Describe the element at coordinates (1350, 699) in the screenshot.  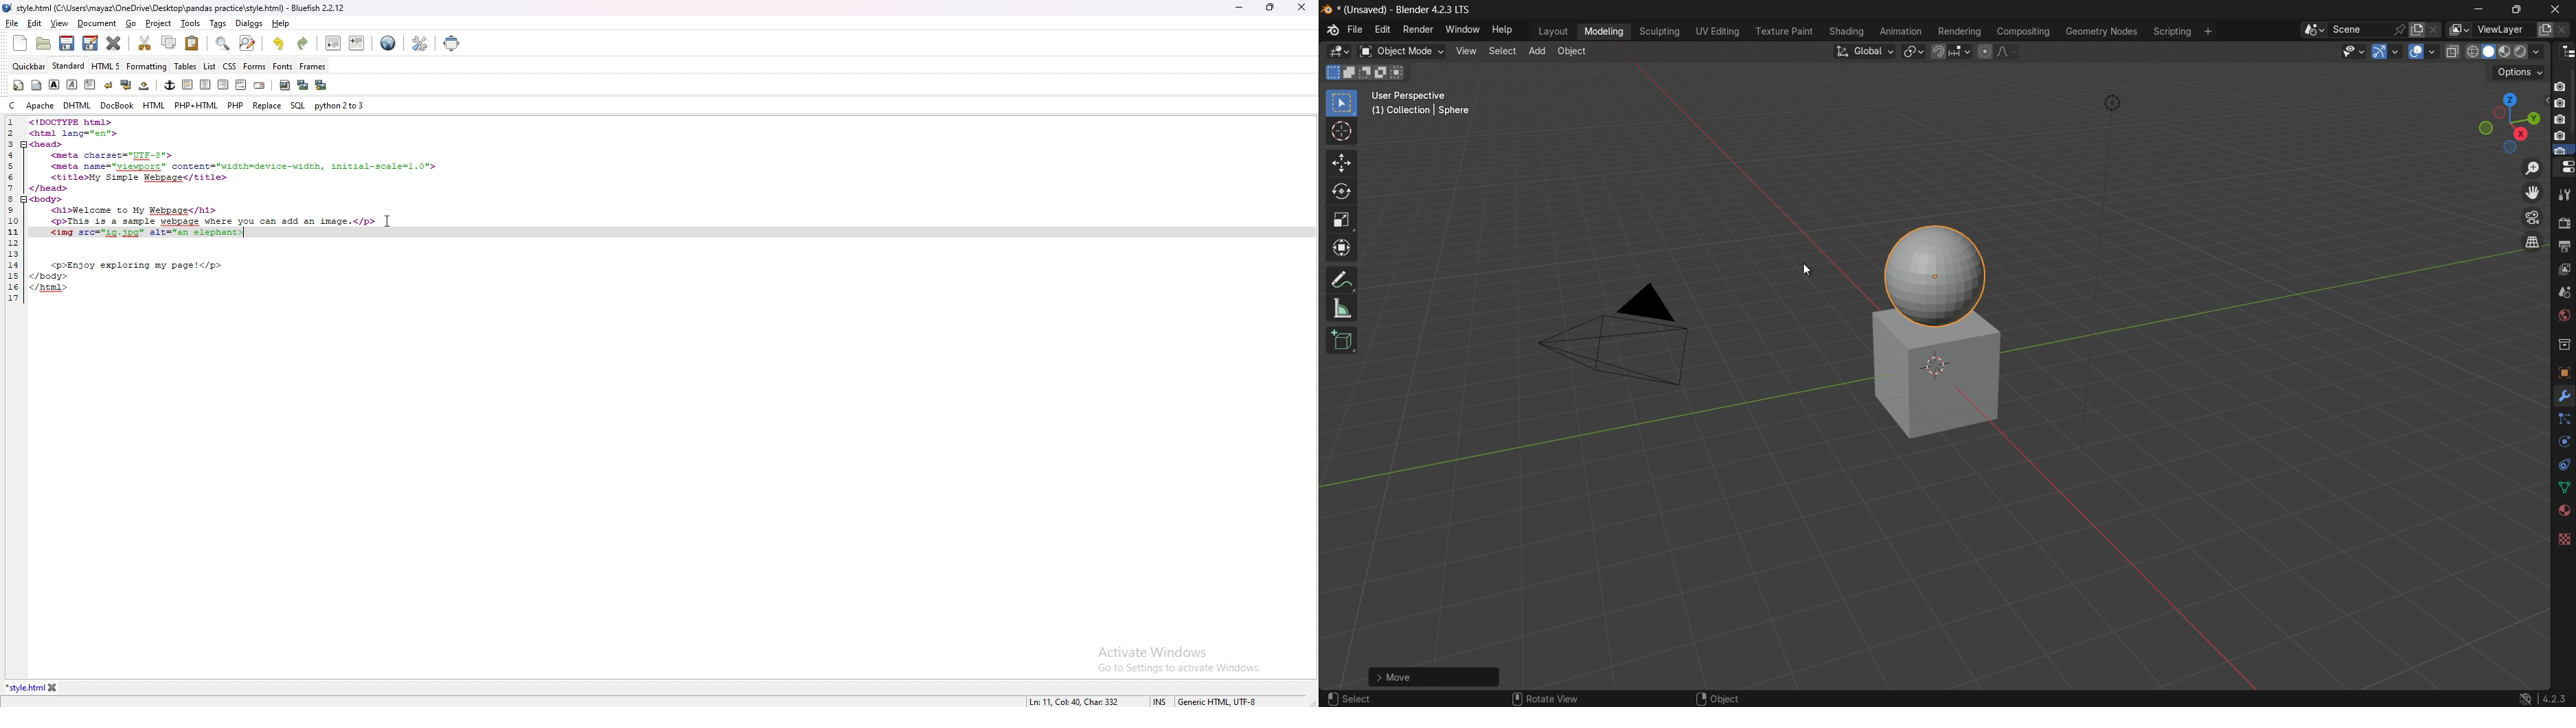
I see `select` at that location.